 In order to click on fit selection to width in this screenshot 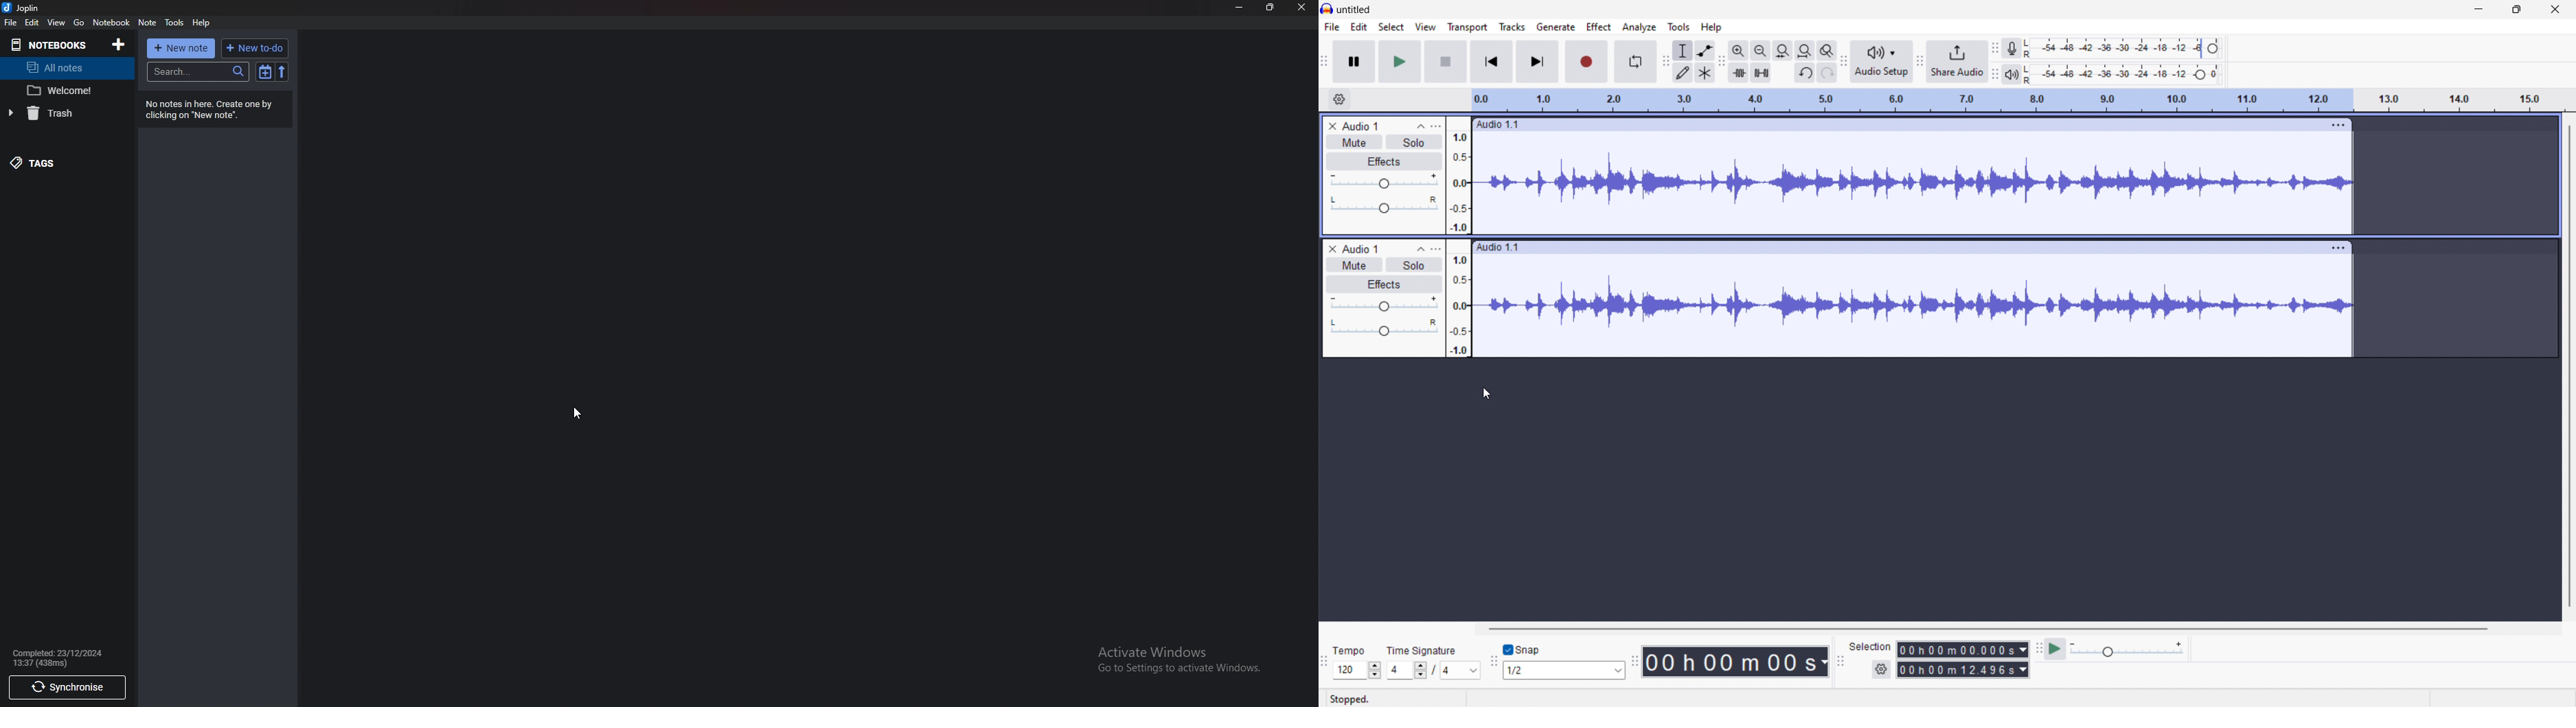, I will do `click(1783, 50)`.